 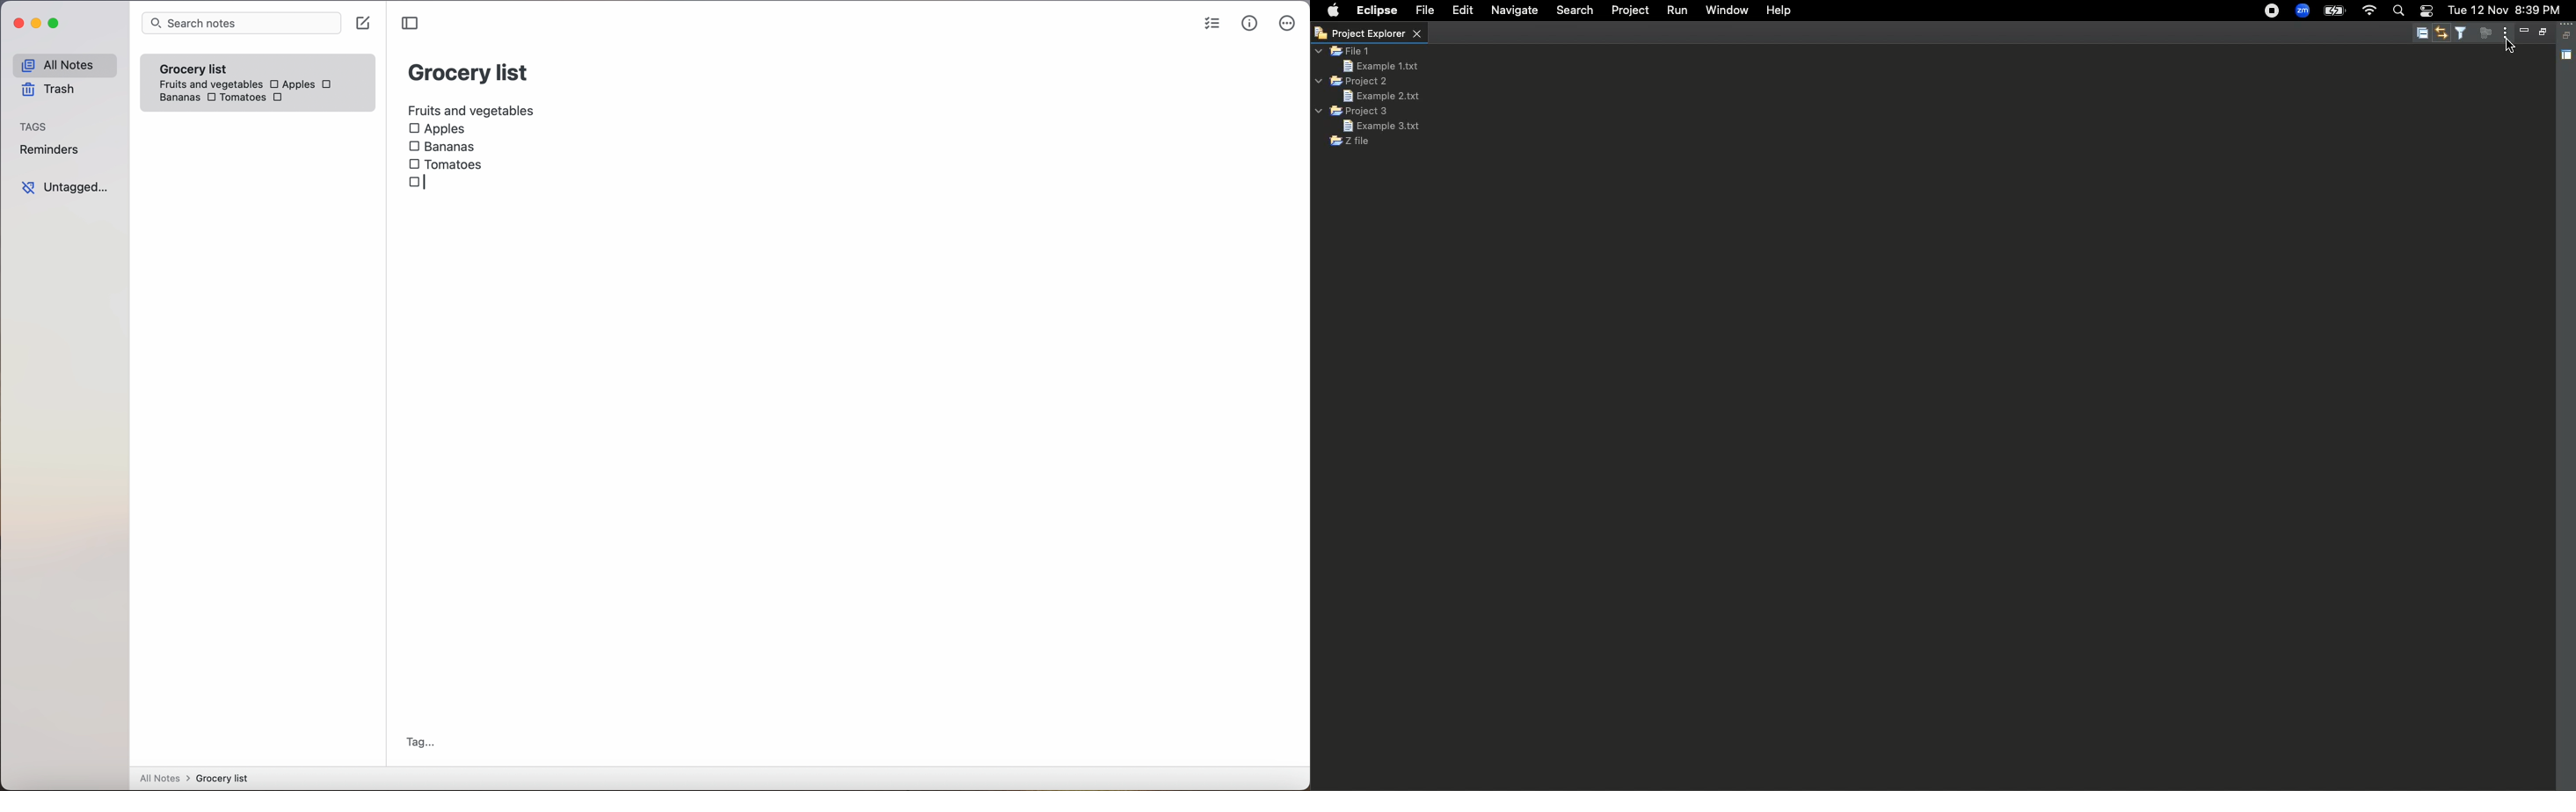 I want to click on all notes > grocery list, so click(x=198, y=779).